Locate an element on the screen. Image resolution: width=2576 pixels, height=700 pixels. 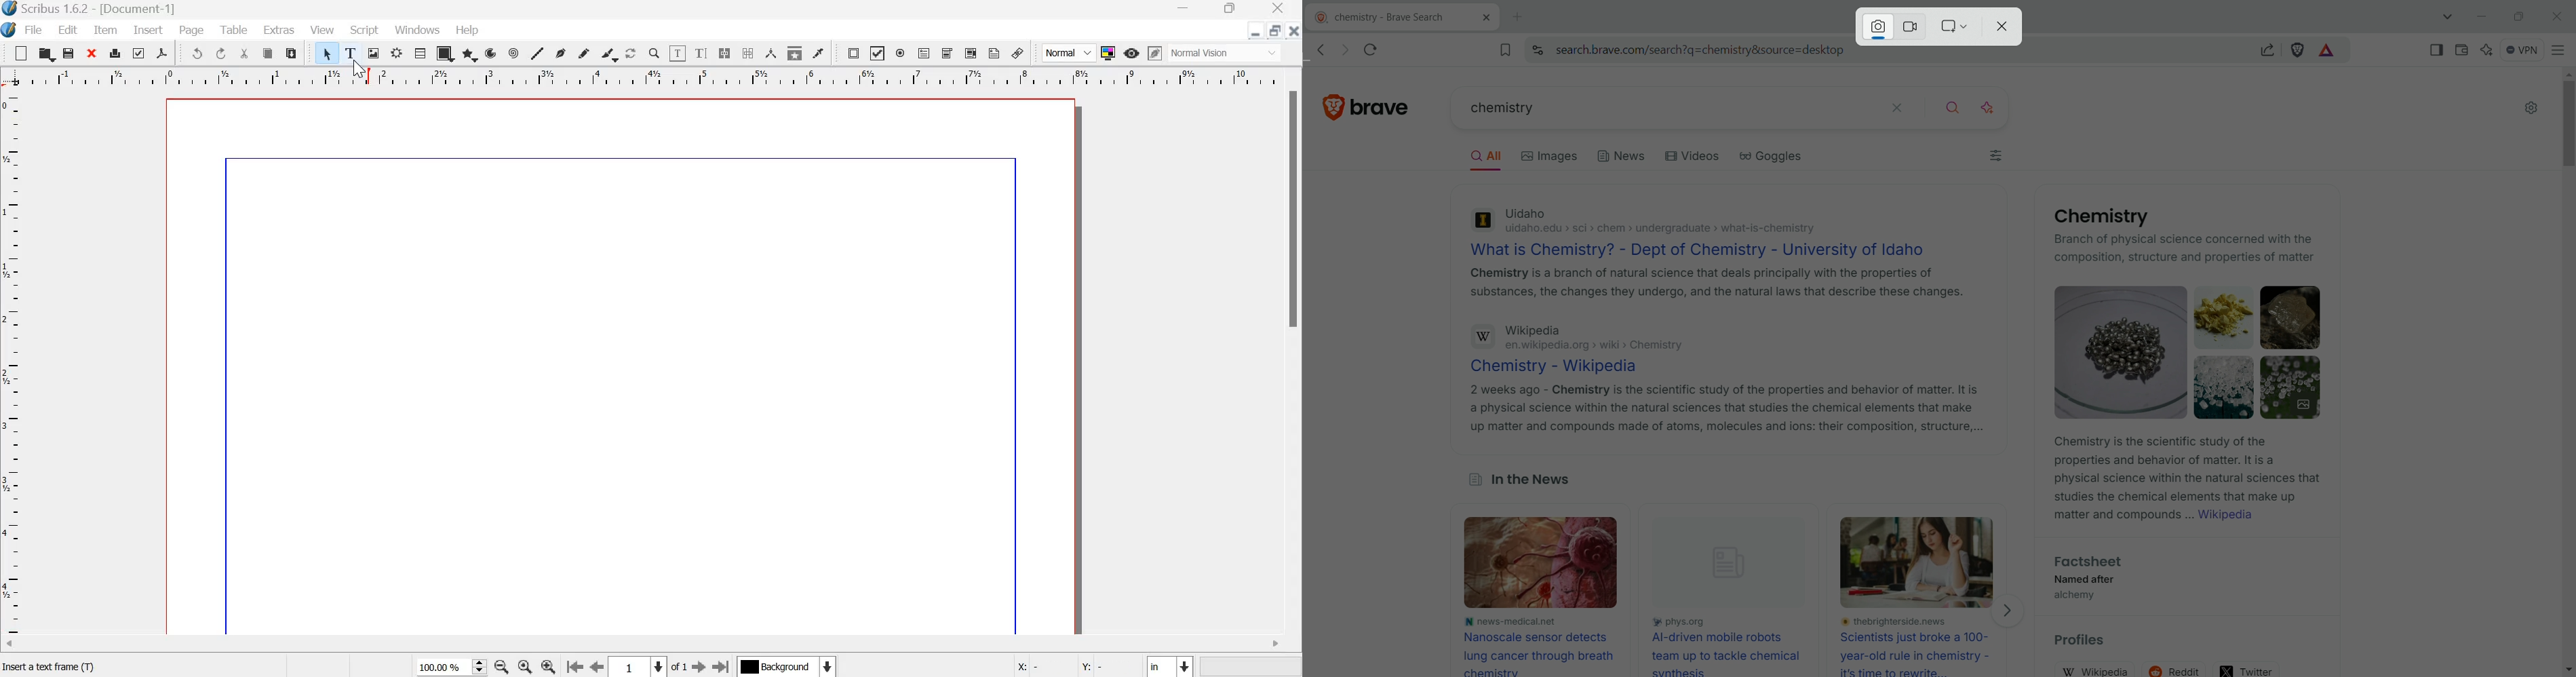
Link text frames is located at coordinates (724, 53).